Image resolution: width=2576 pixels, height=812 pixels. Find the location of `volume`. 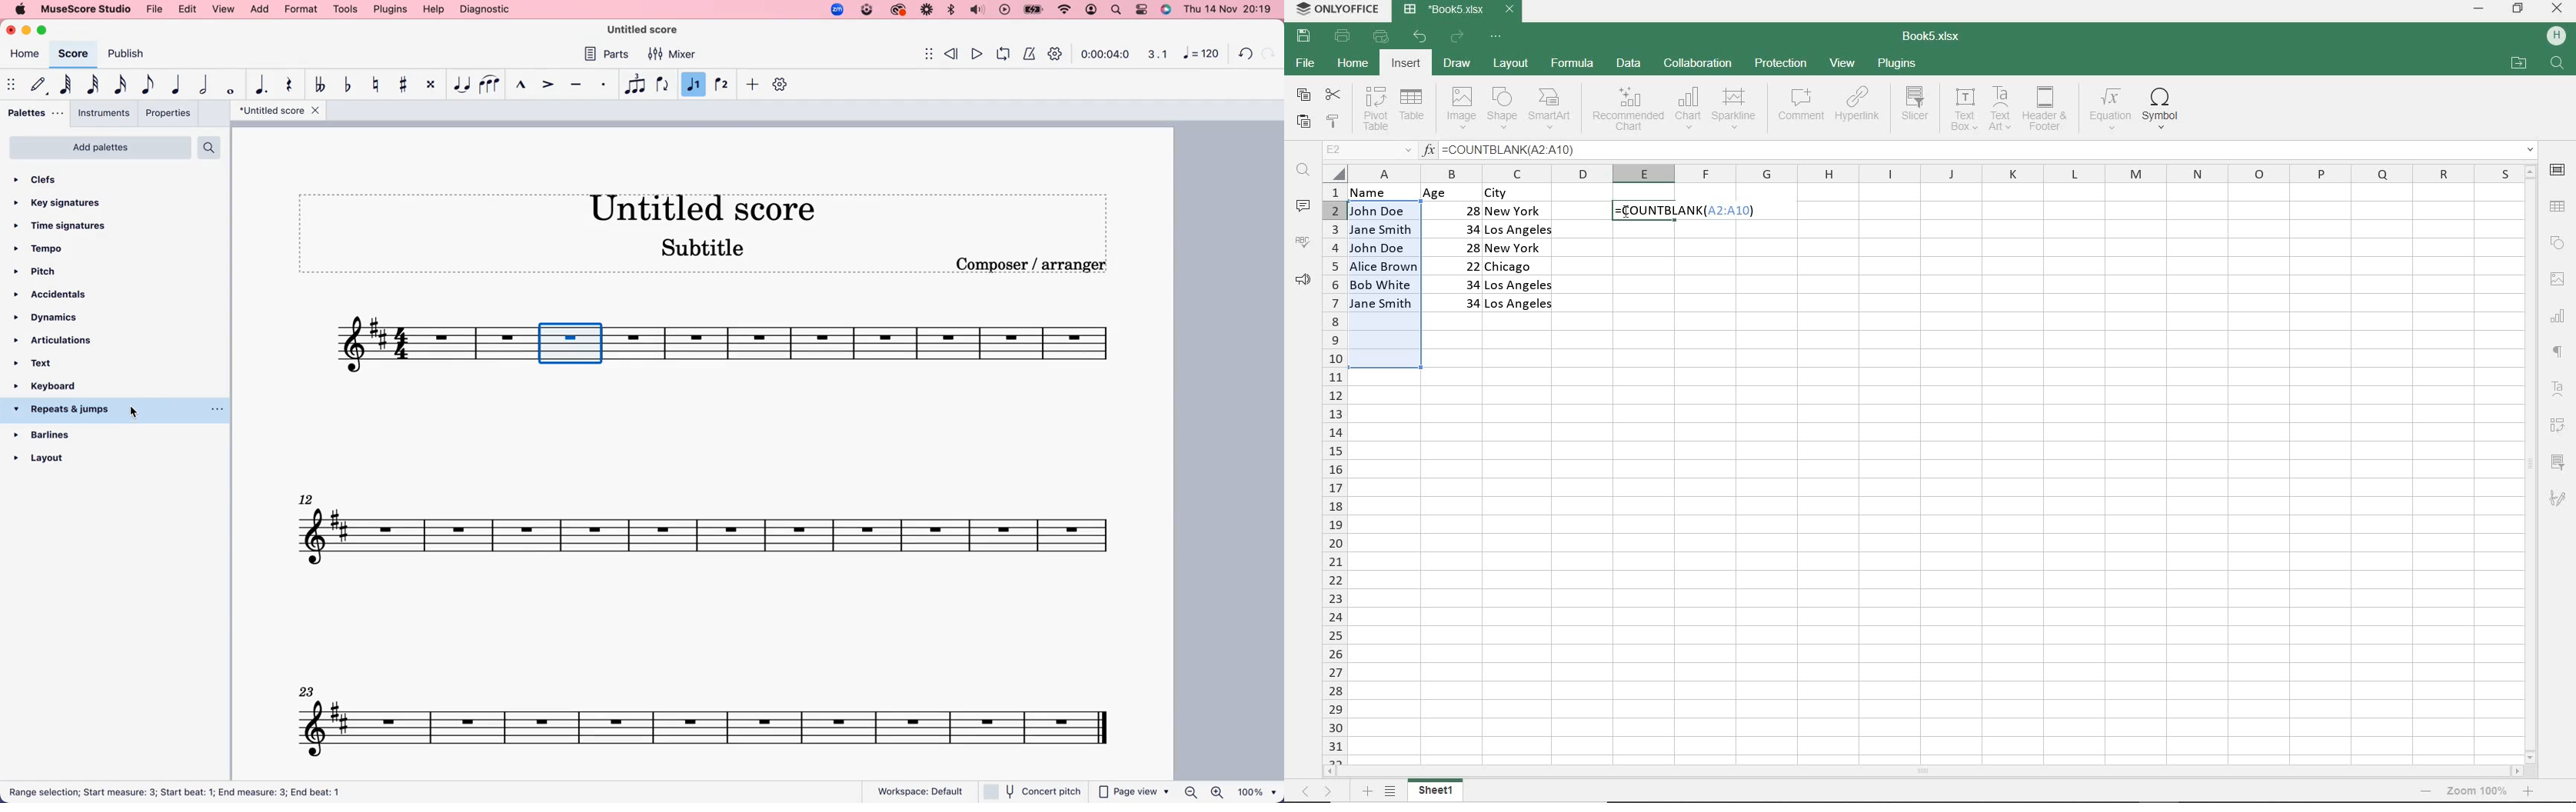

volume is located at coordinates (977, 10).